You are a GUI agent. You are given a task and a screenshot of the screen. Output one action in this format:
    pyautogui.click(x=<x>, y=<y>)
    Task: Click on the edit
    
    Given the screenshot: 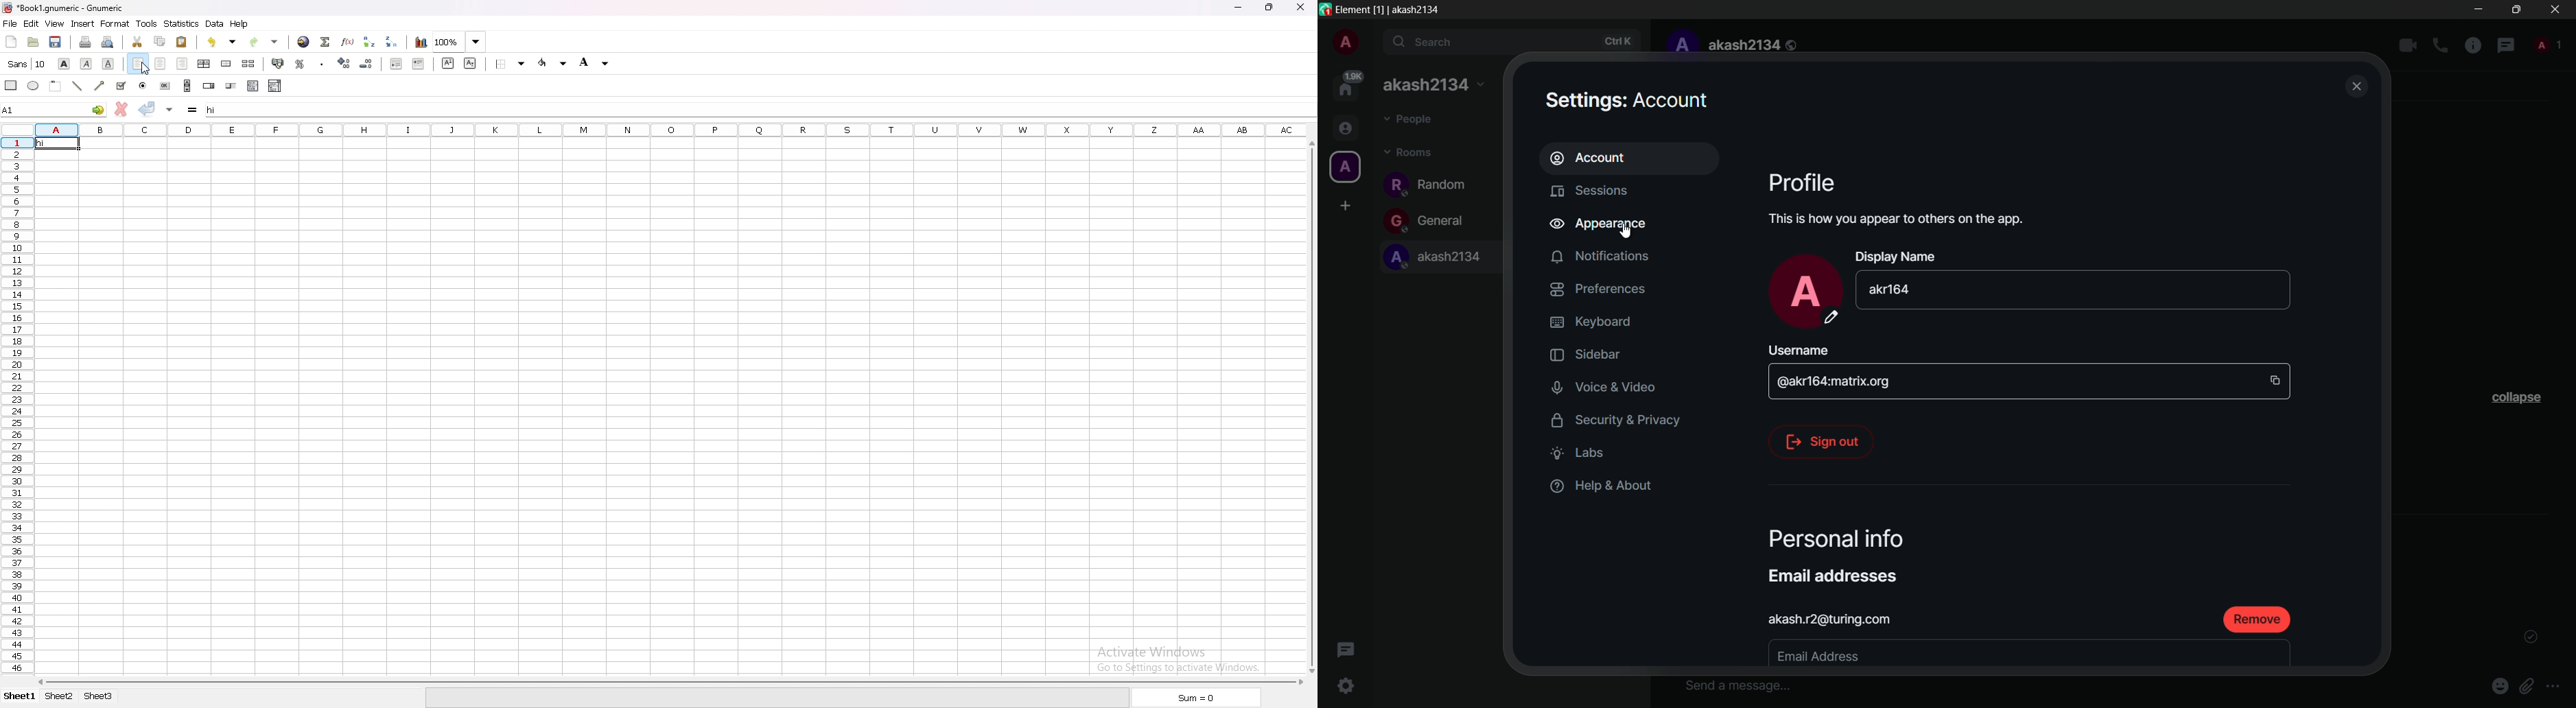 What is the action you would take?
    pyautogui.click(x=31, y=23)
    